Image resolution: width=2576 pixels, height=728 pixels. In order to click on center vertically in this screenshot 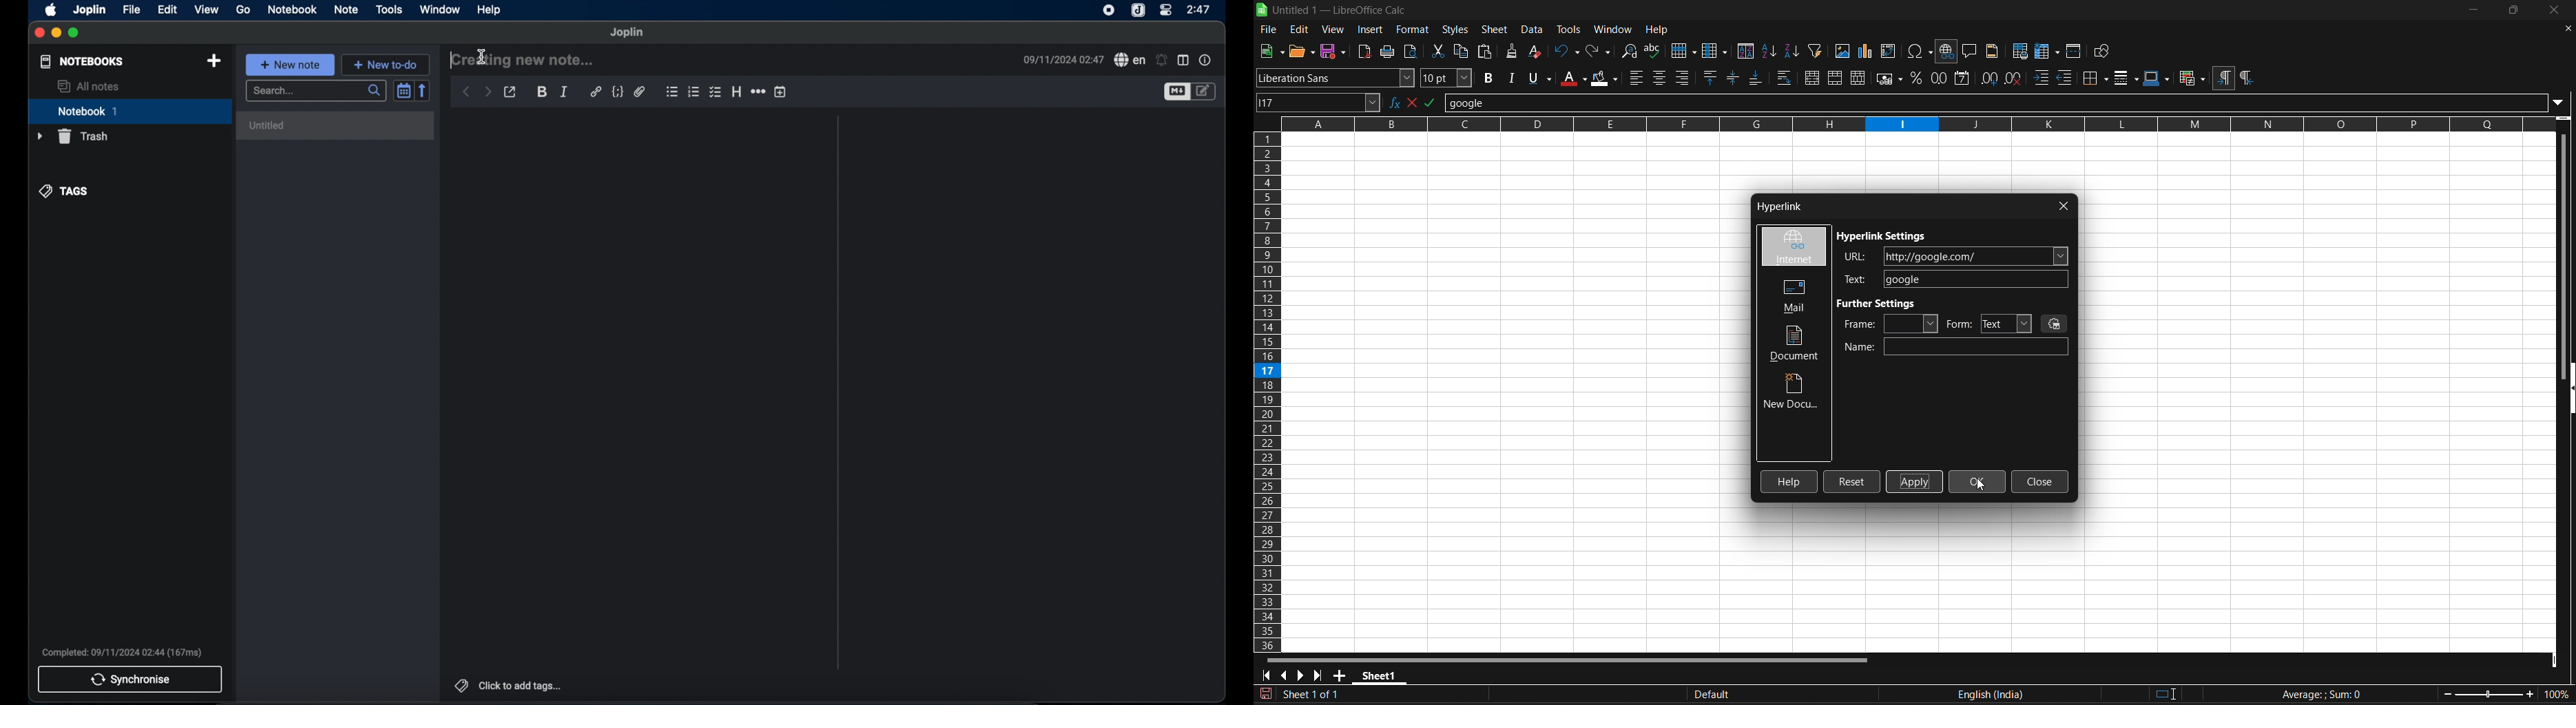, I will do `click(1734, 77)`.